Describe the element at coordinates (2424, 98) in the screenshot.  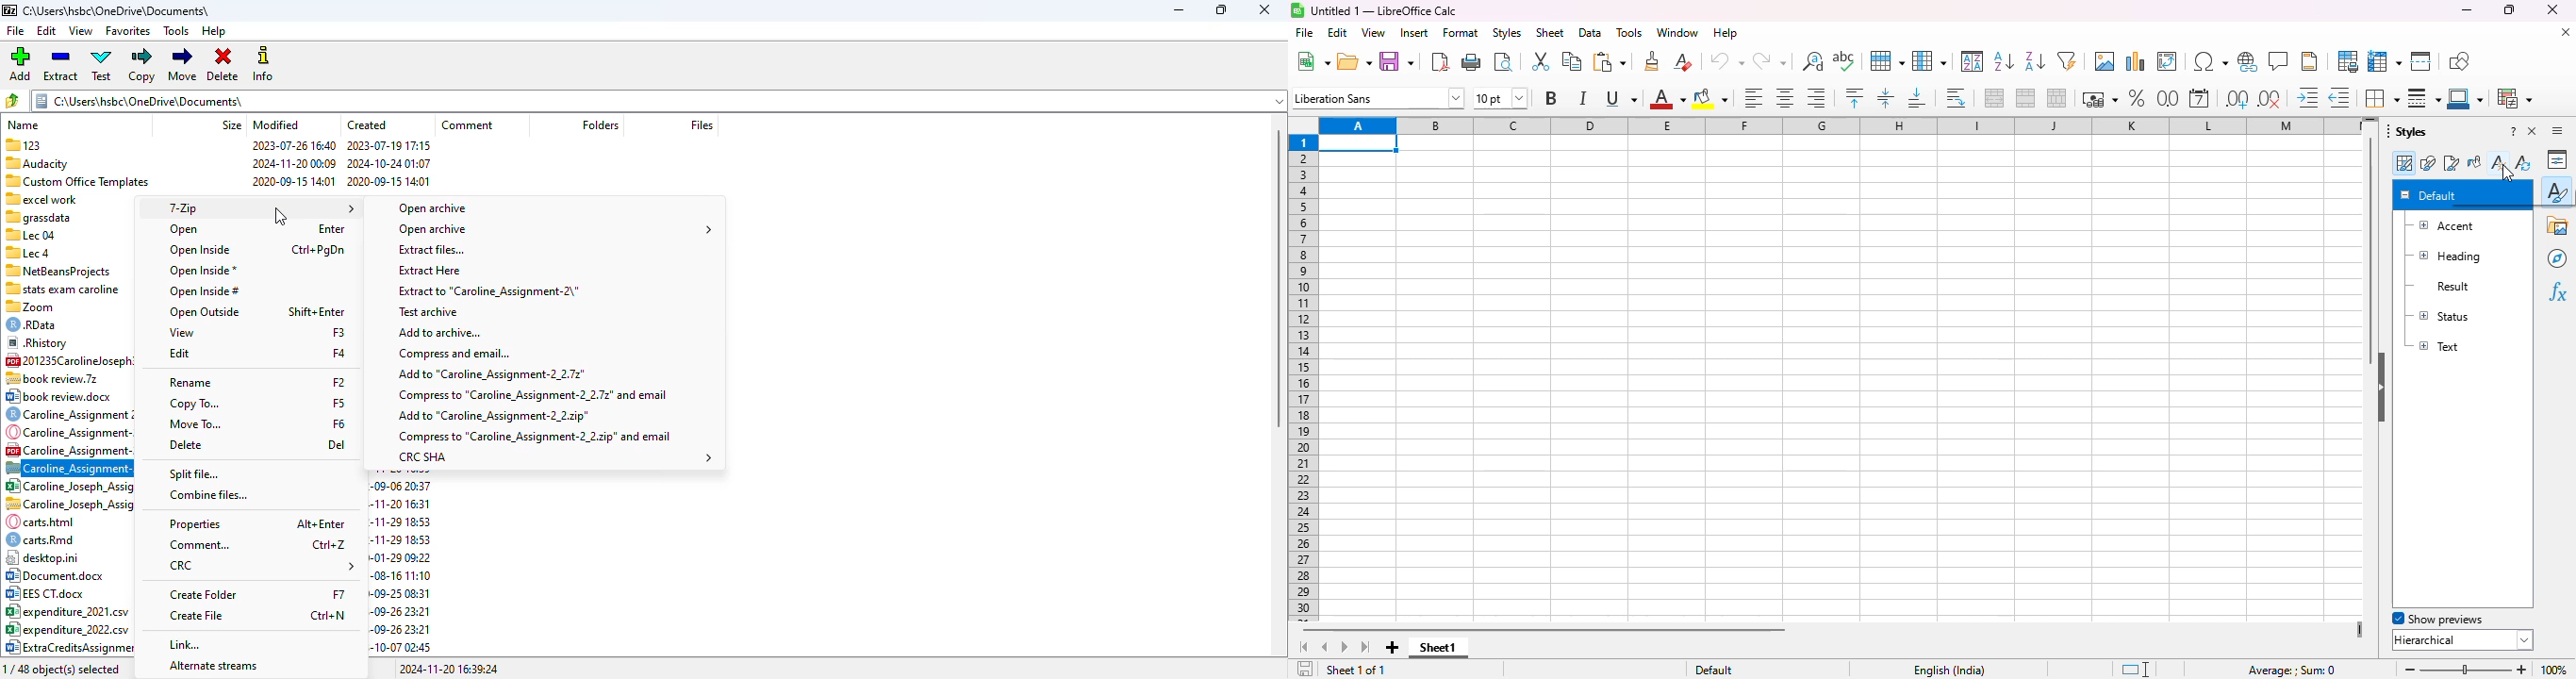
I see `border style` at that location.